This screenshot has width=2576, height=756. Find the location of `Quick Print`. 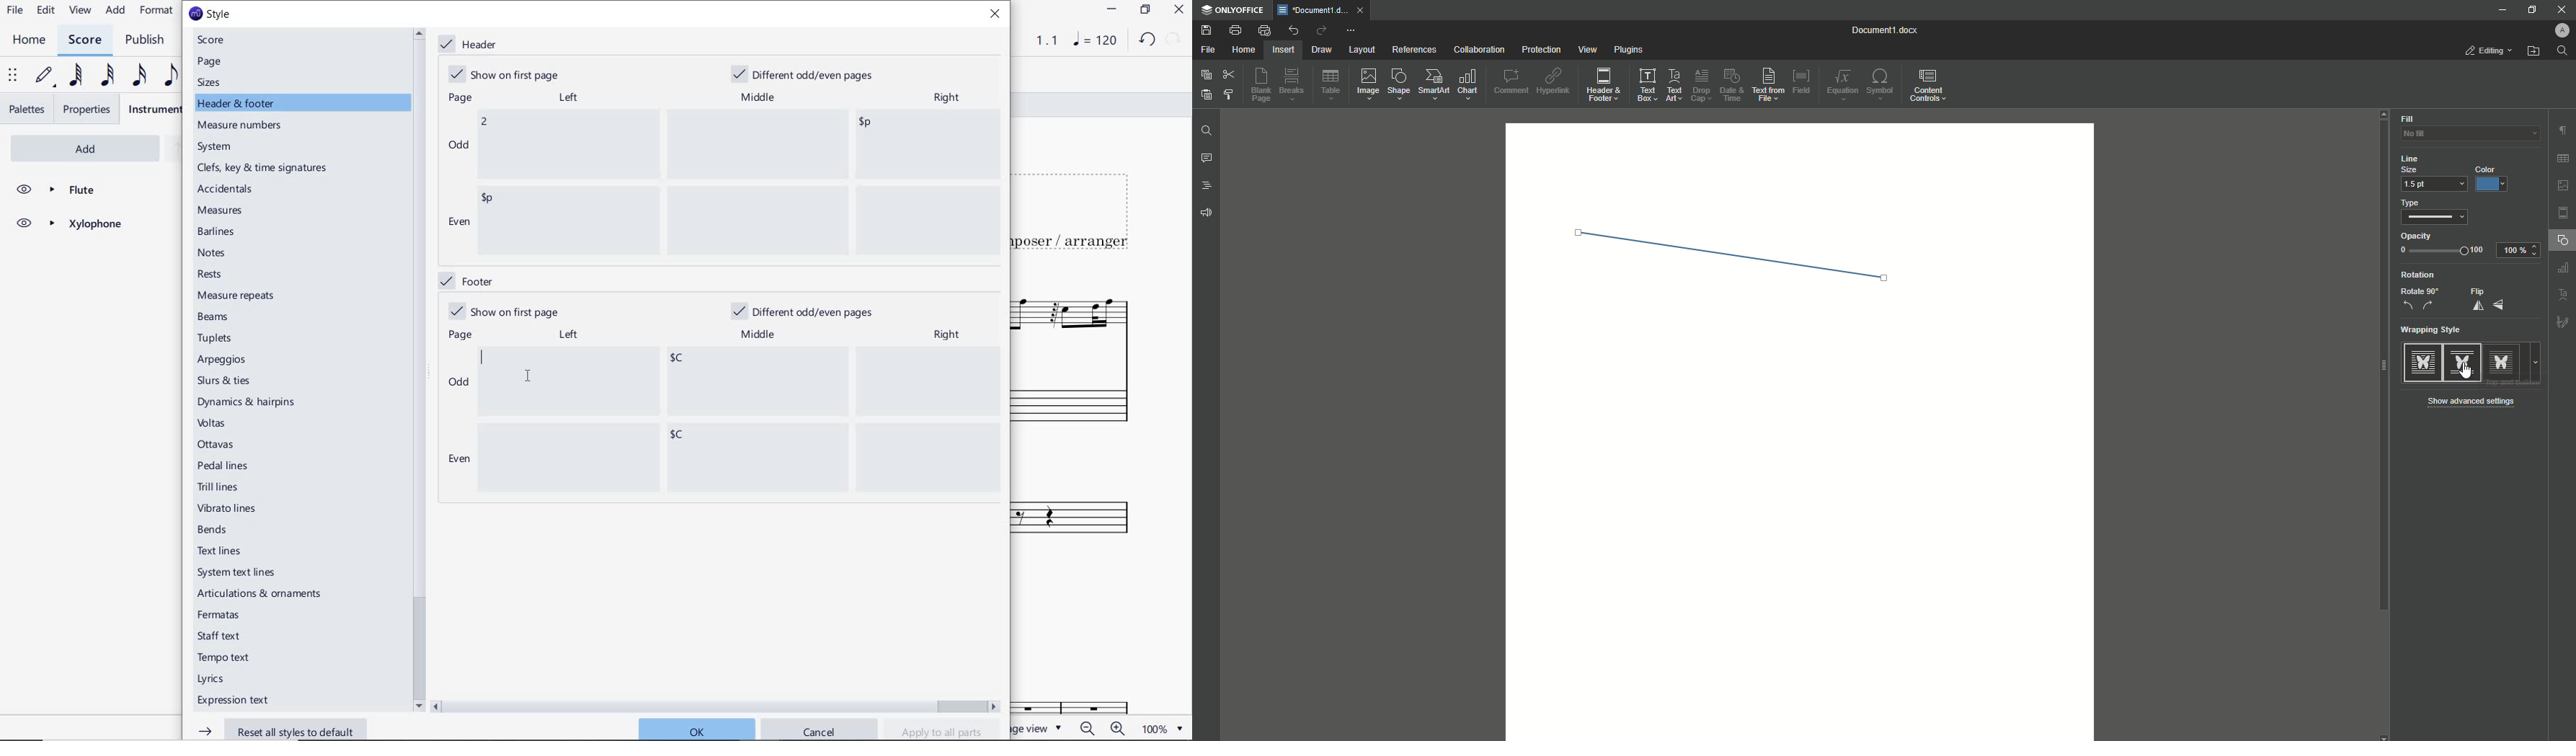

Quick Print is located at coordinates (1263, 30).